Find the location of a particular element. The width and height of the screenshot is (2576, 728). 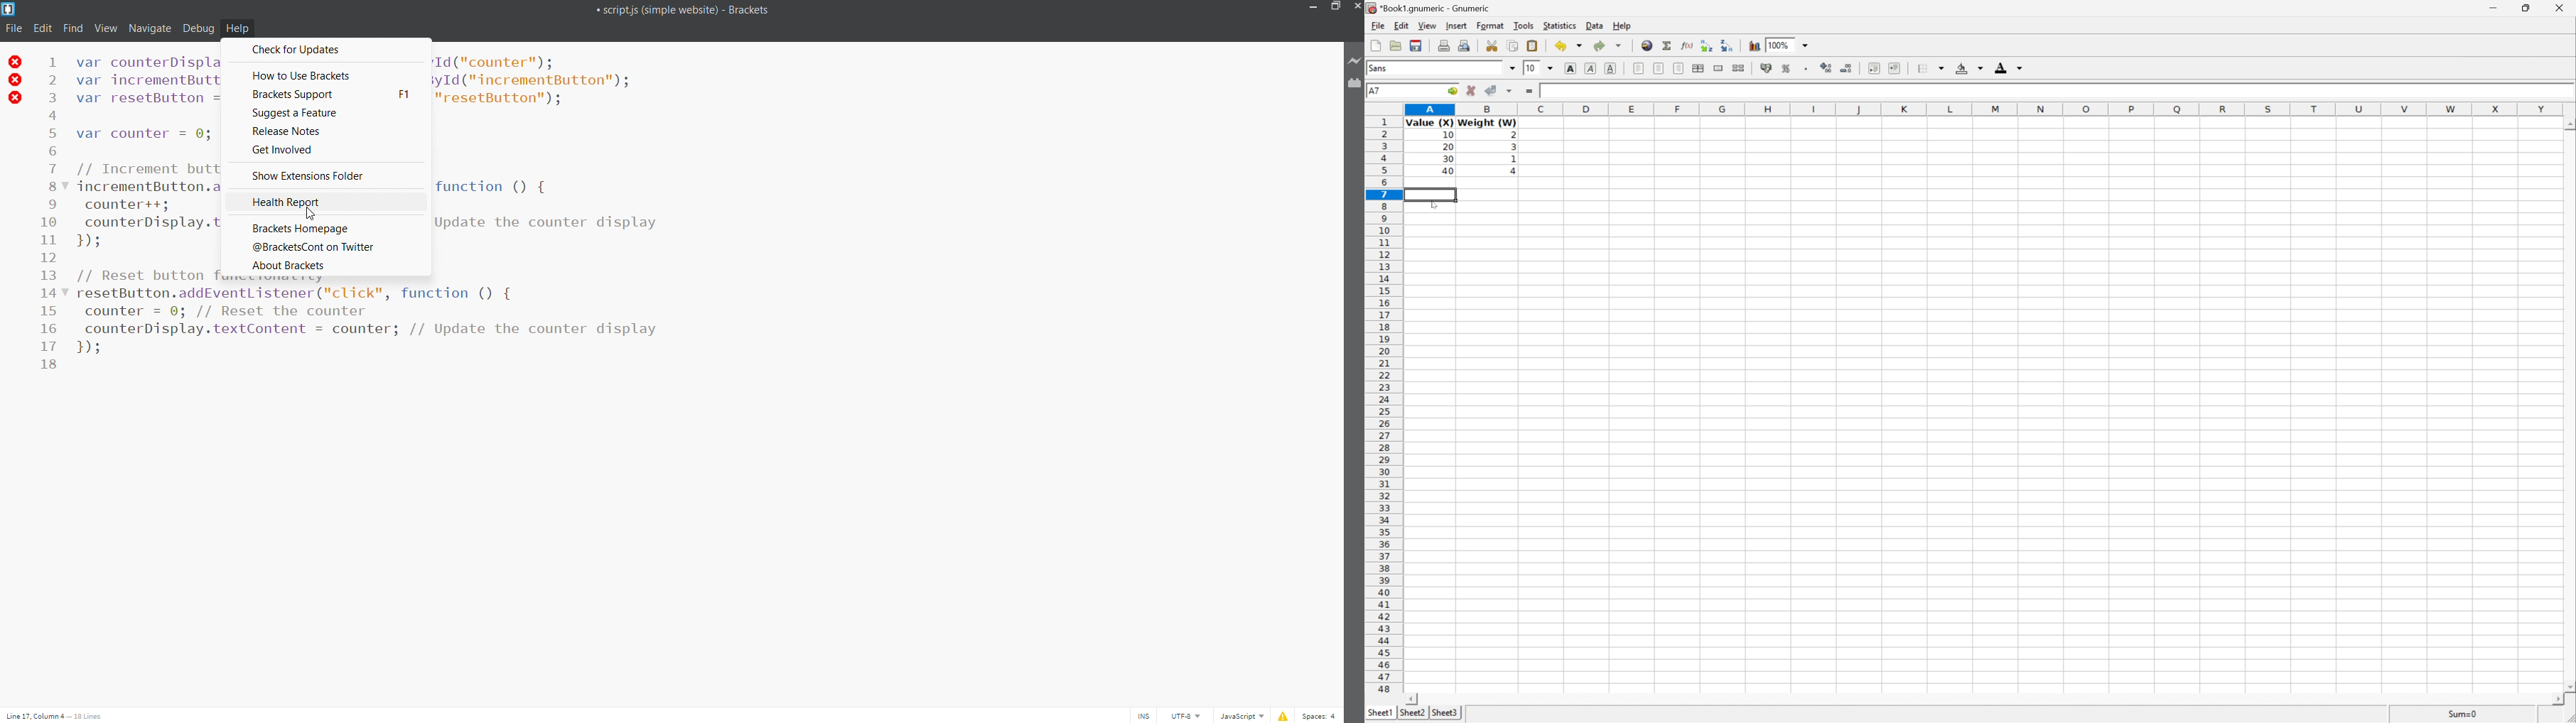

Italic is located at coordinates (1592, 67).